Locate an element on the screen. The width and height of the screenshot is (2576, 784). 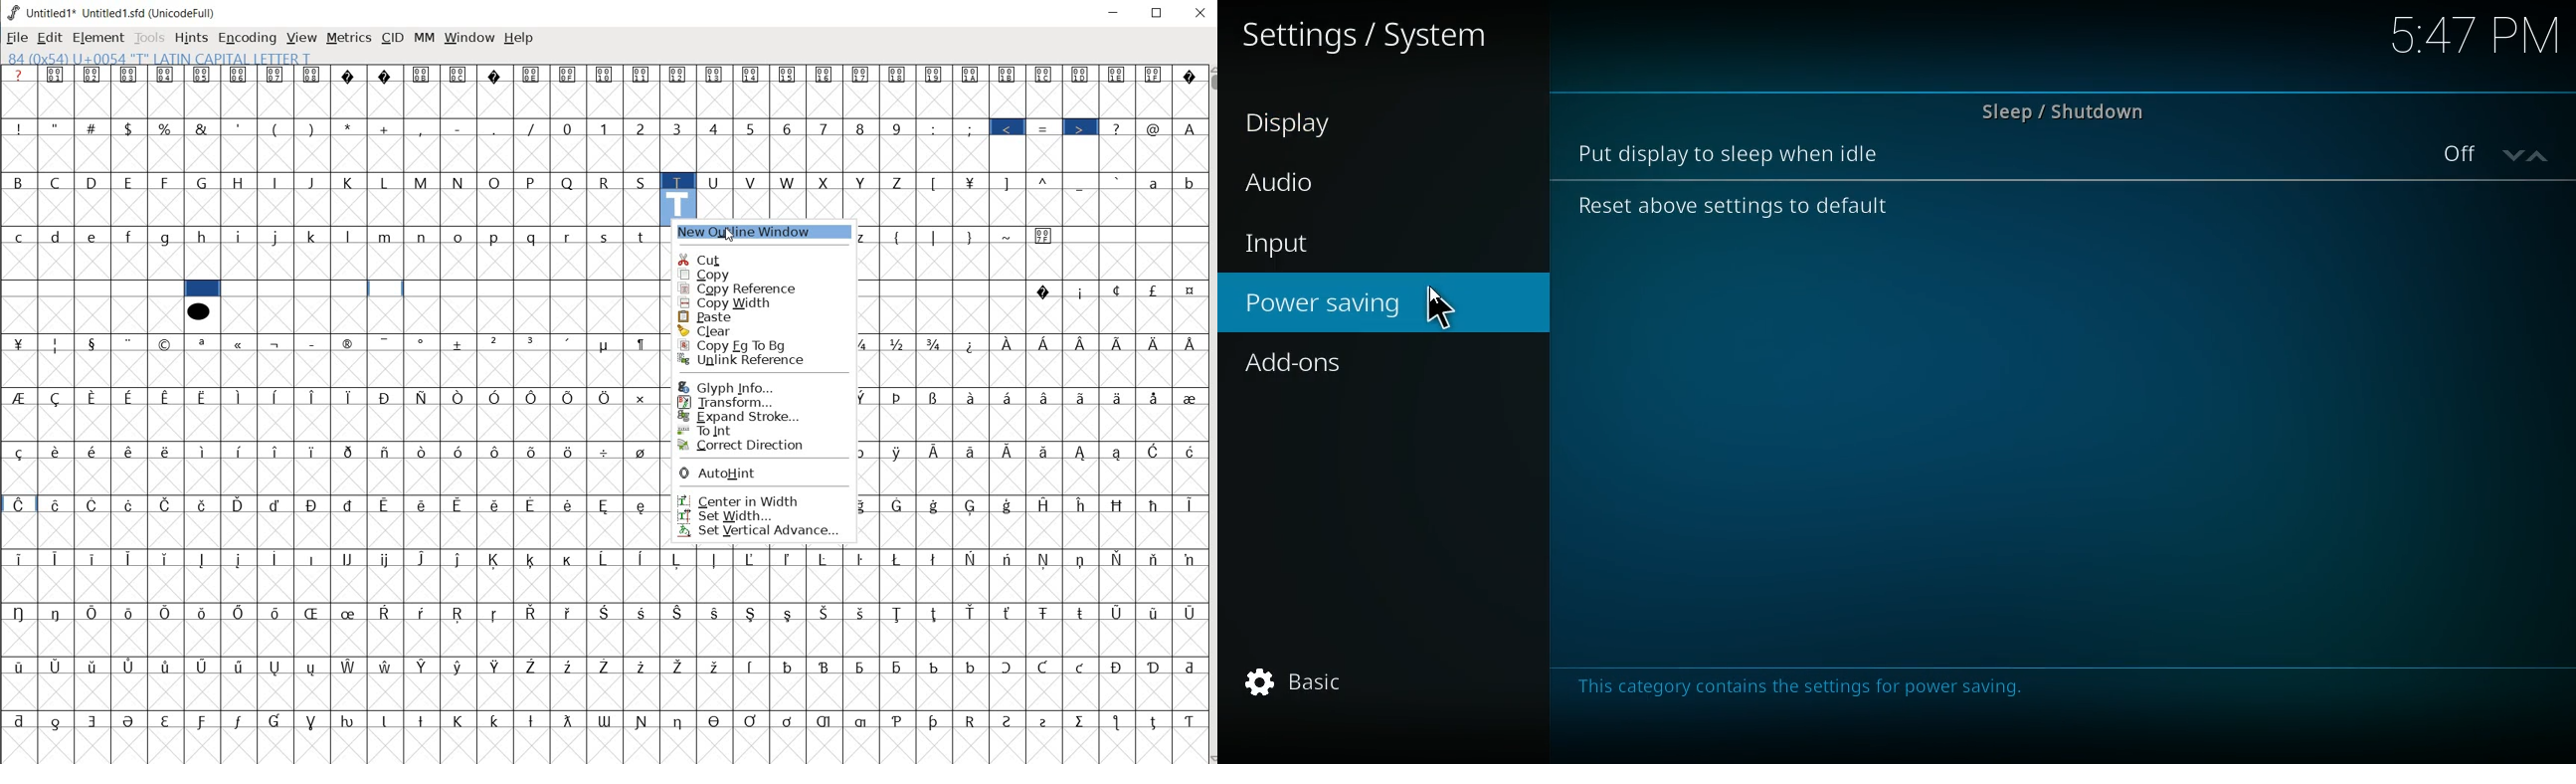
Q is located at coordinates (570, 182).